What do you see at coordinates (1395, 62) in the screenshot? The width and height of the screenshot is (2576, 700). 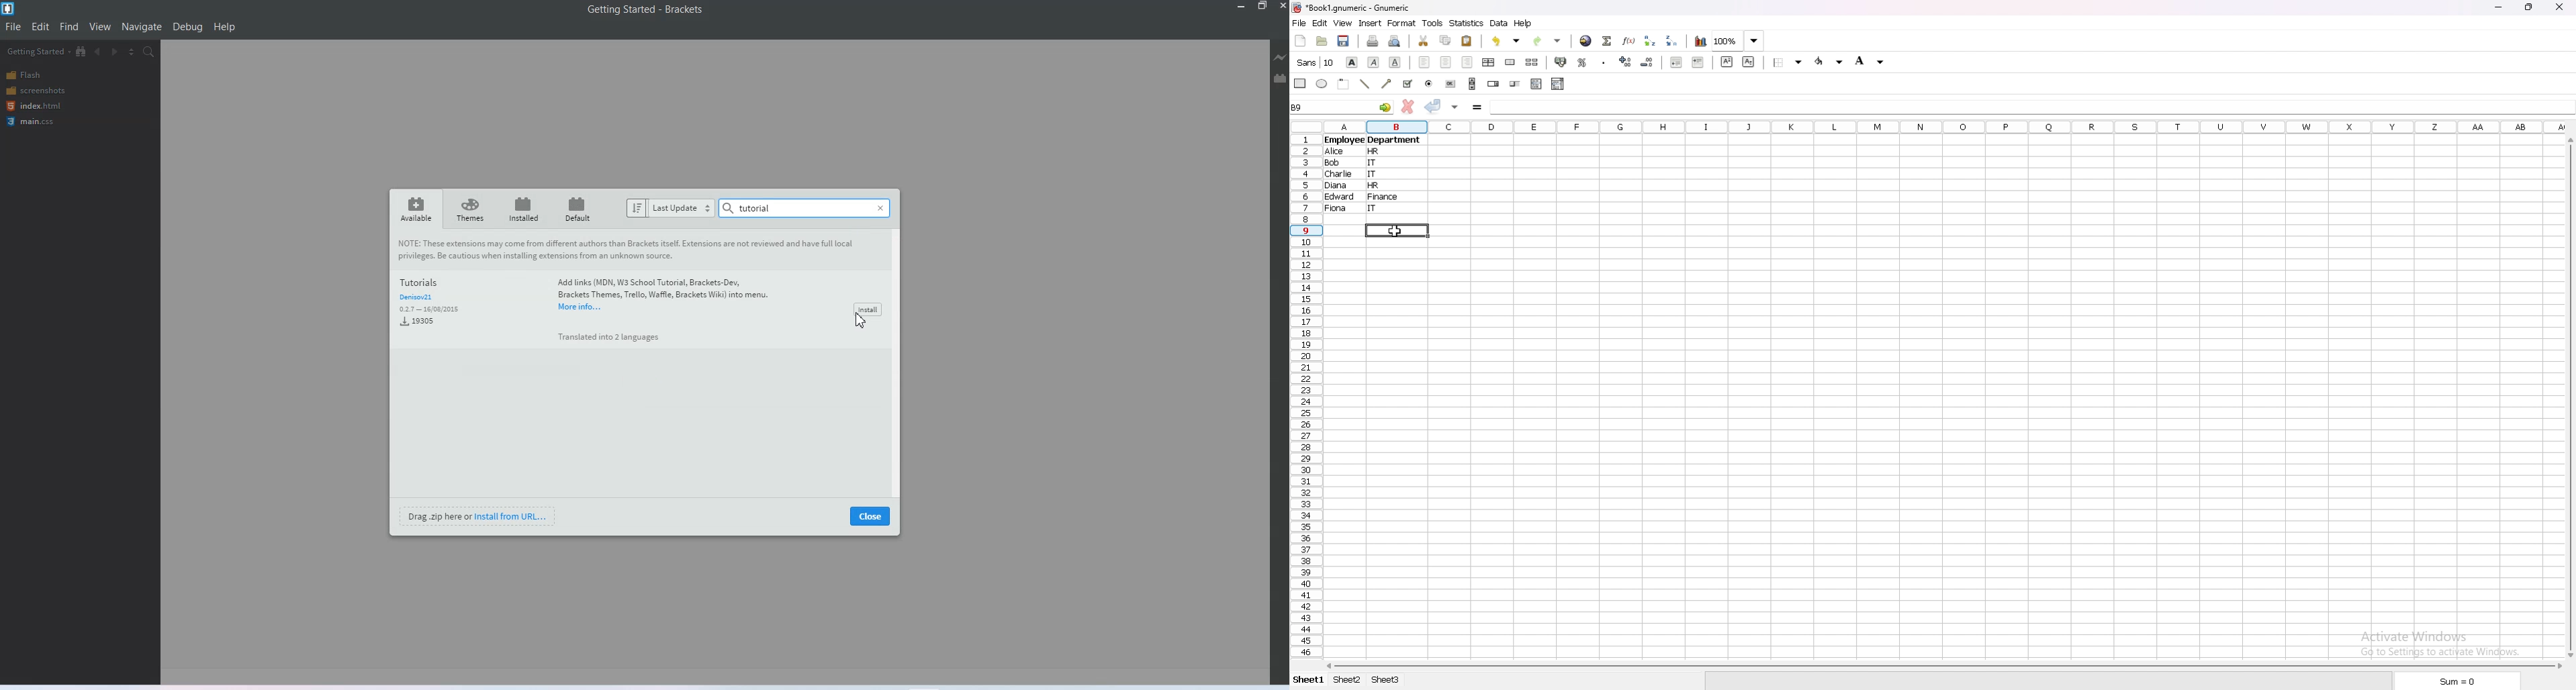 I see `underline` at bounding box center [1395, 62].